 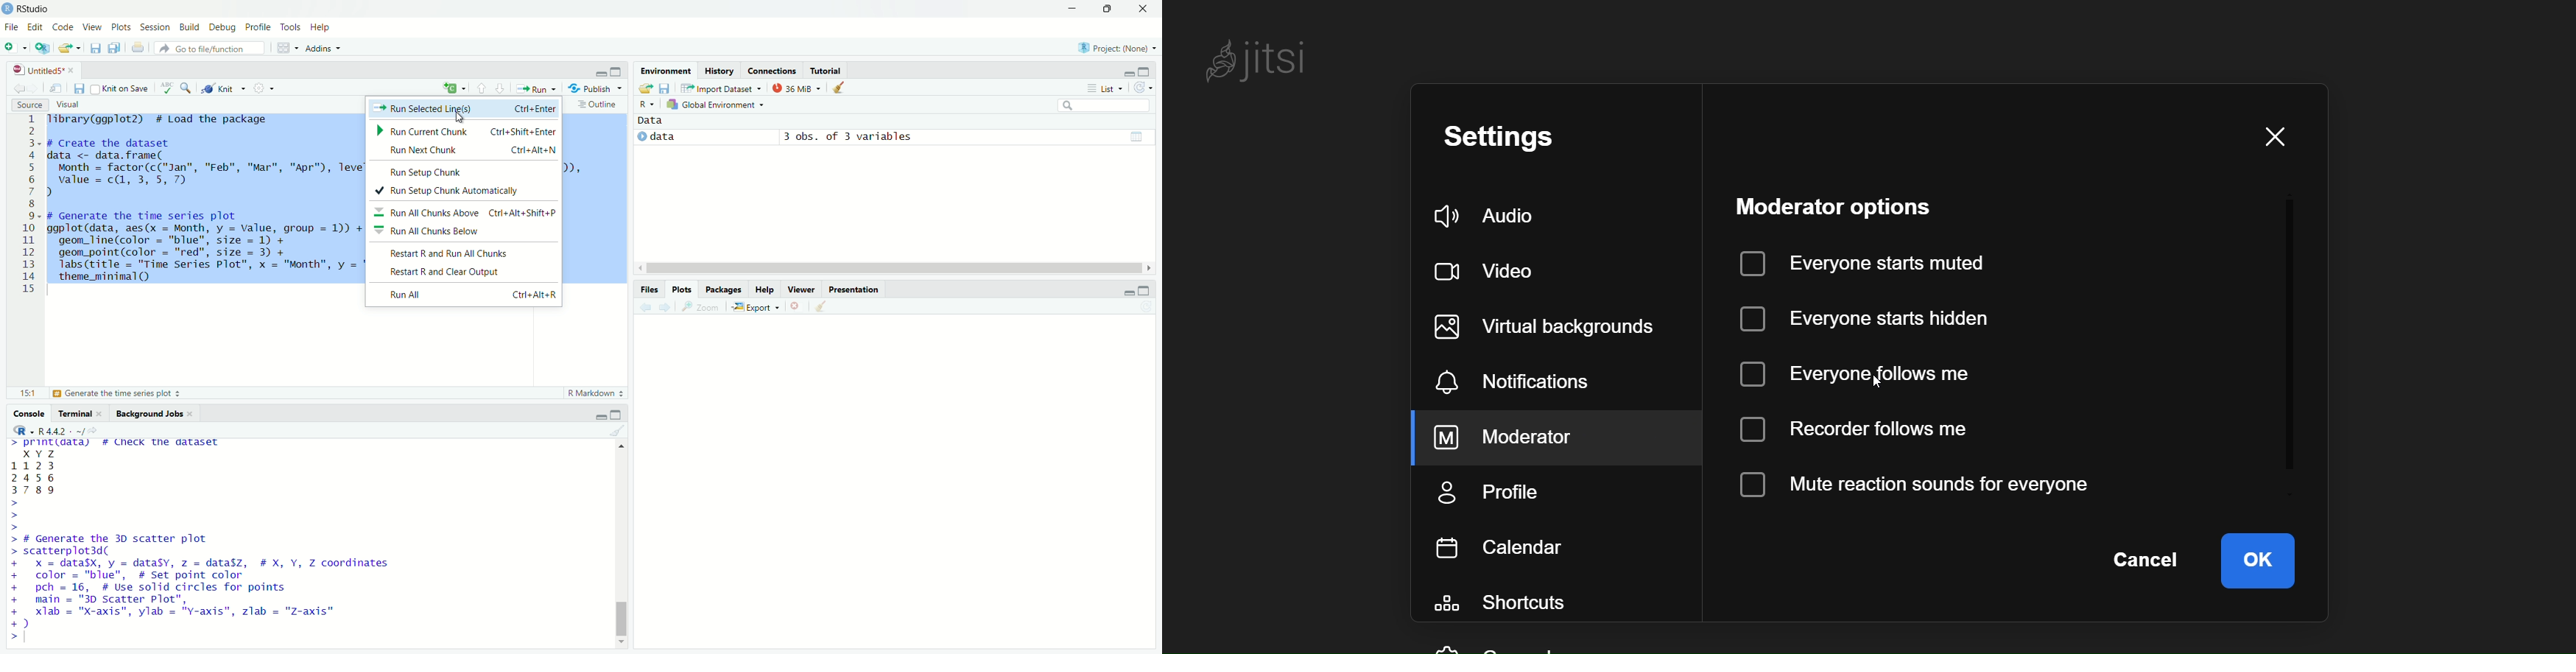 I want to click on build, so click(x=191, y=27).